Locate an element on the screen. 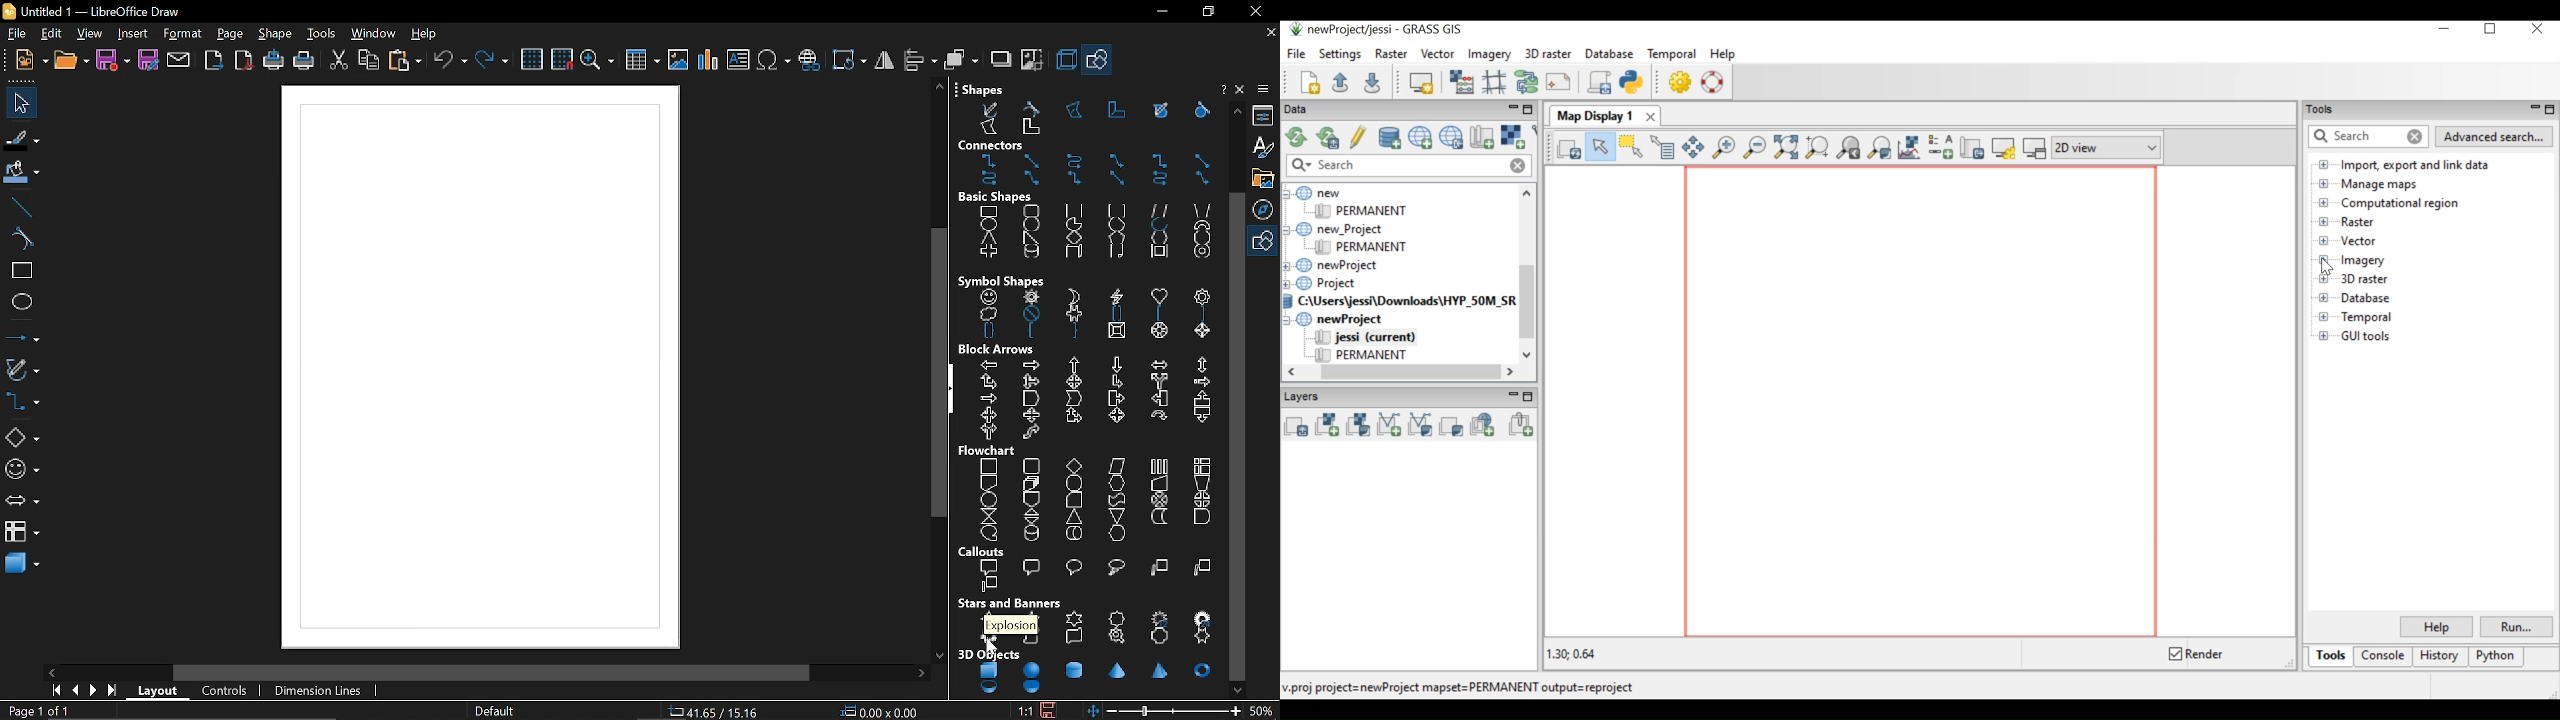  grid is located at coordinates (534, 60).